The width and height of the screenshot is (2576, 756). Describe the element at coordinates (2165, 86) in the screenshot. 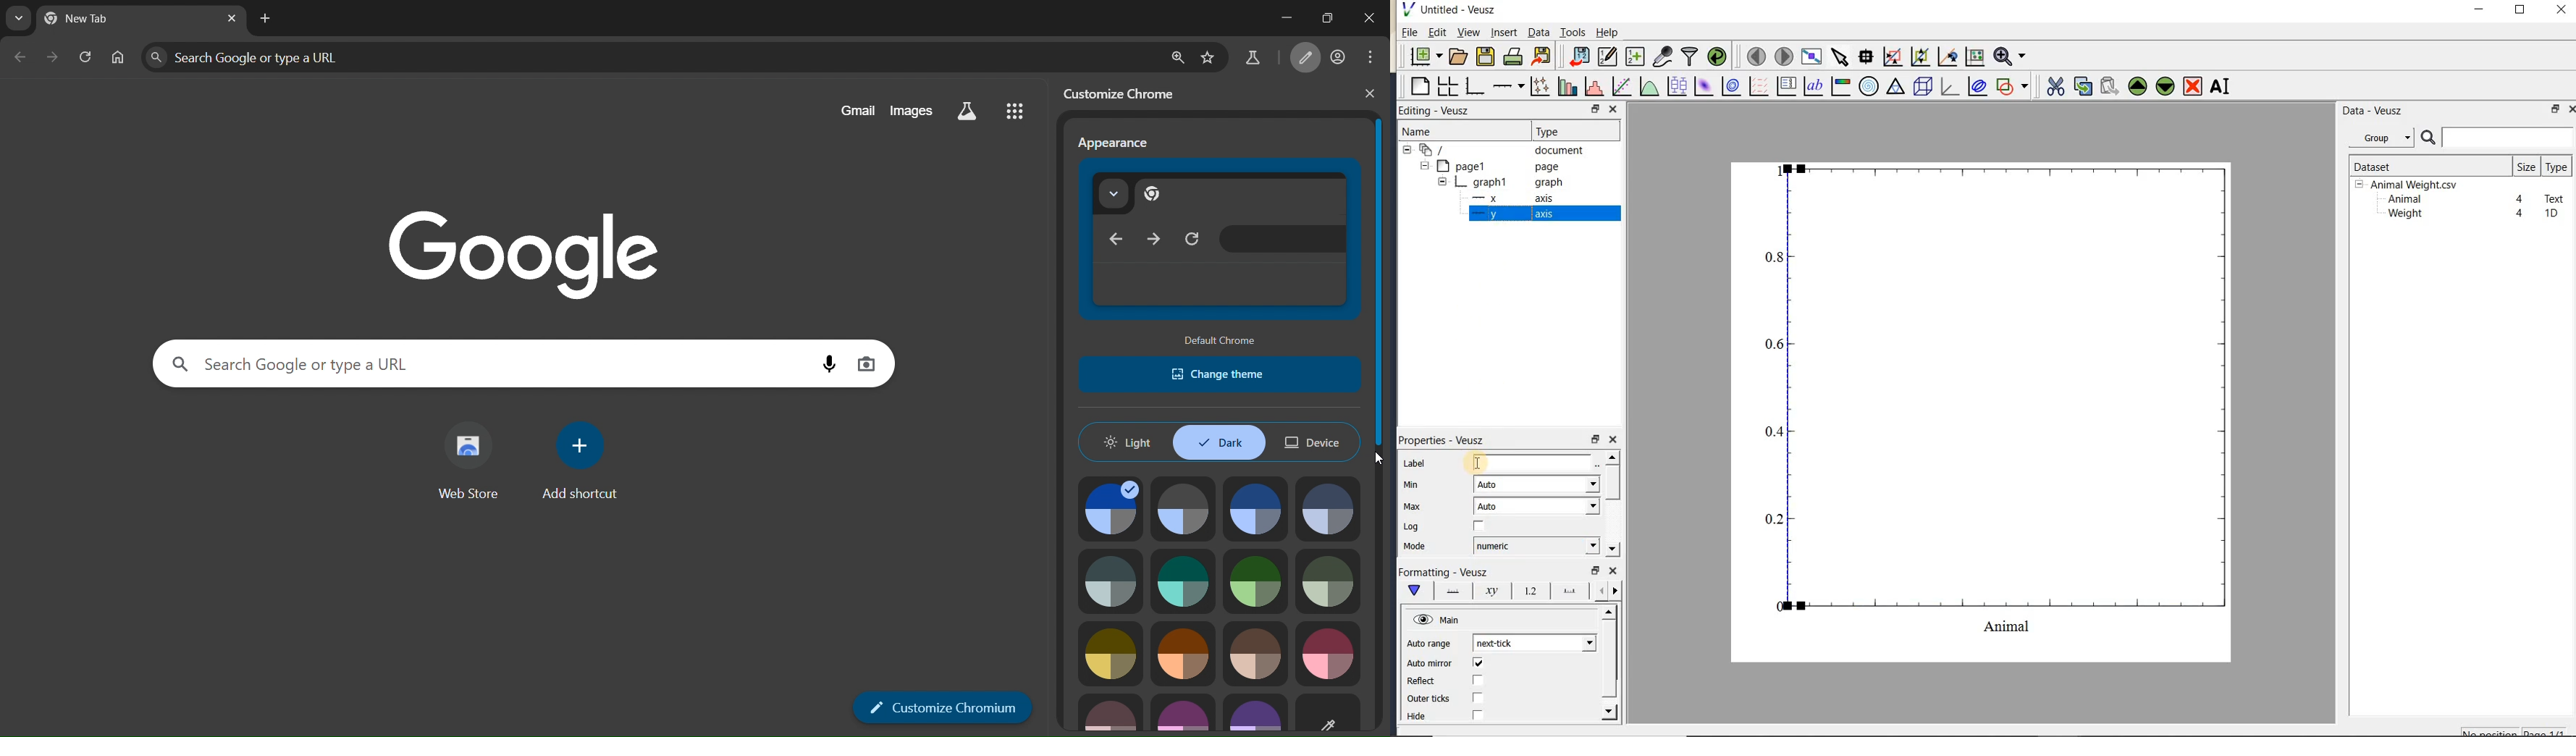

I see `move the selected widget down` at that location.